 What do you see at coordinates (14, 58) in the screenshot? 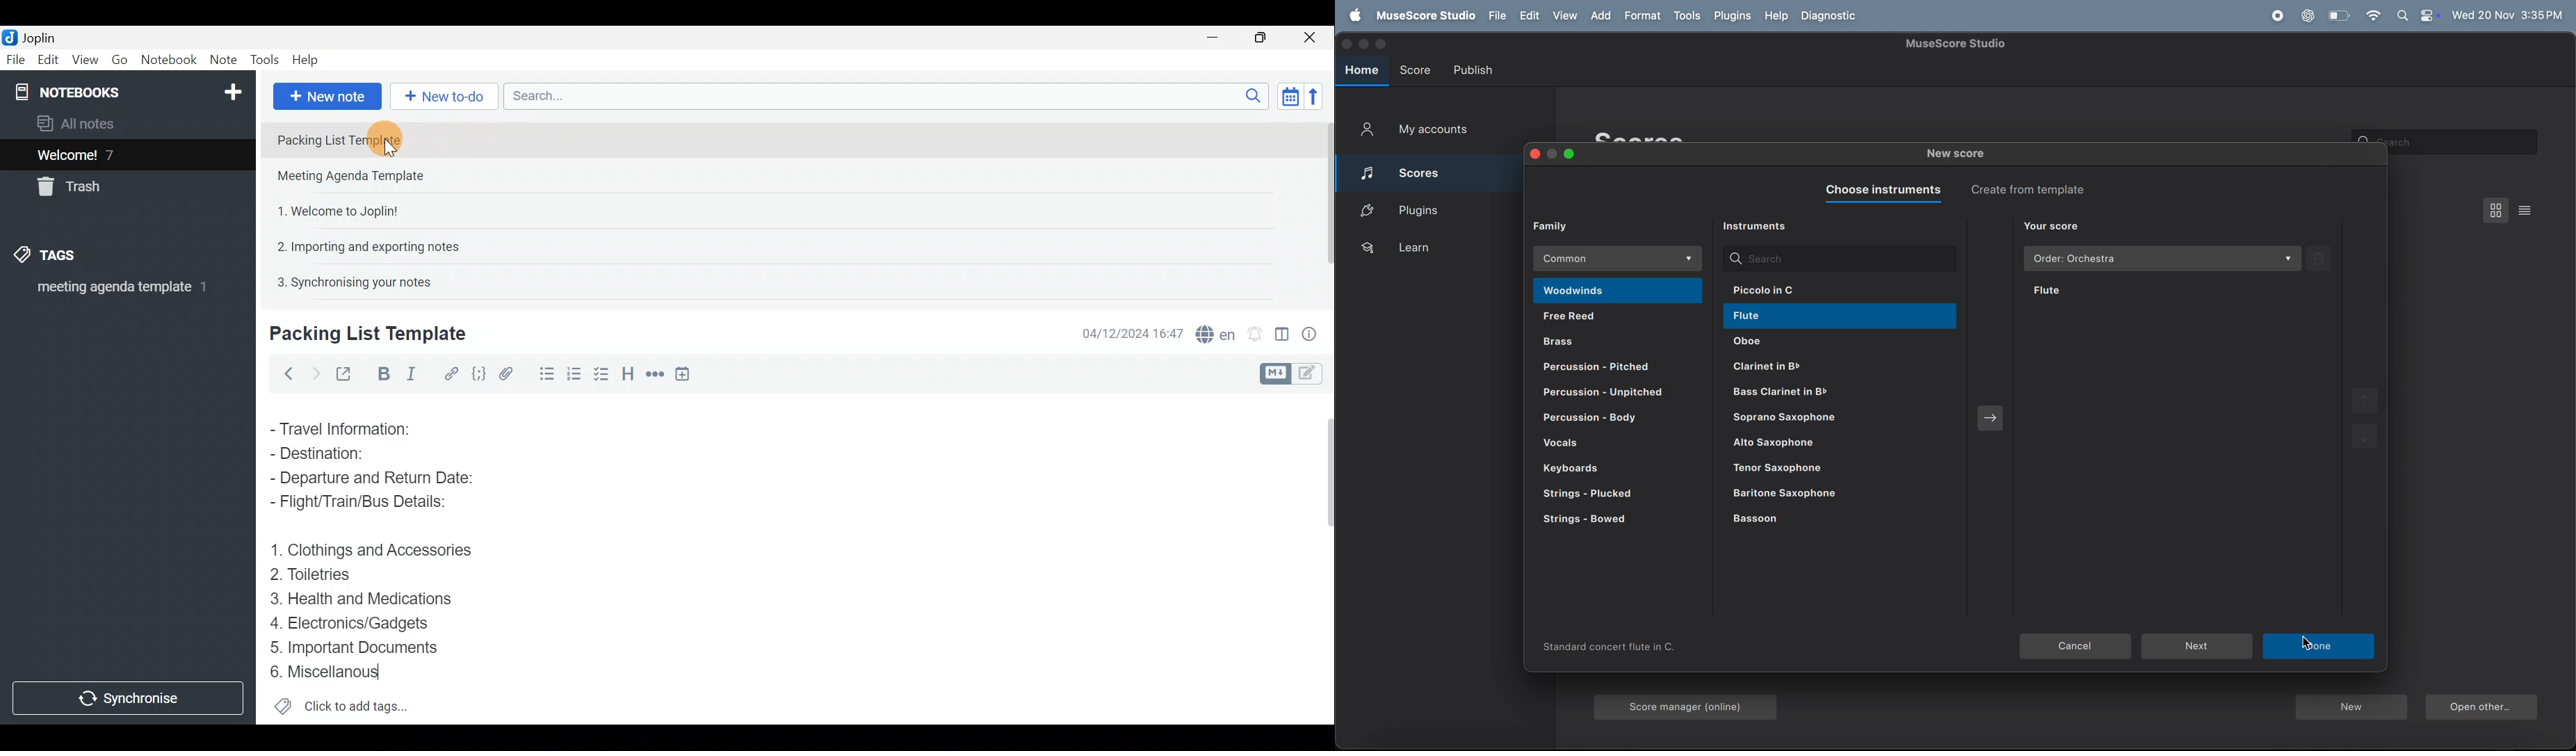
I see `File` at bounding box center [14, 58].